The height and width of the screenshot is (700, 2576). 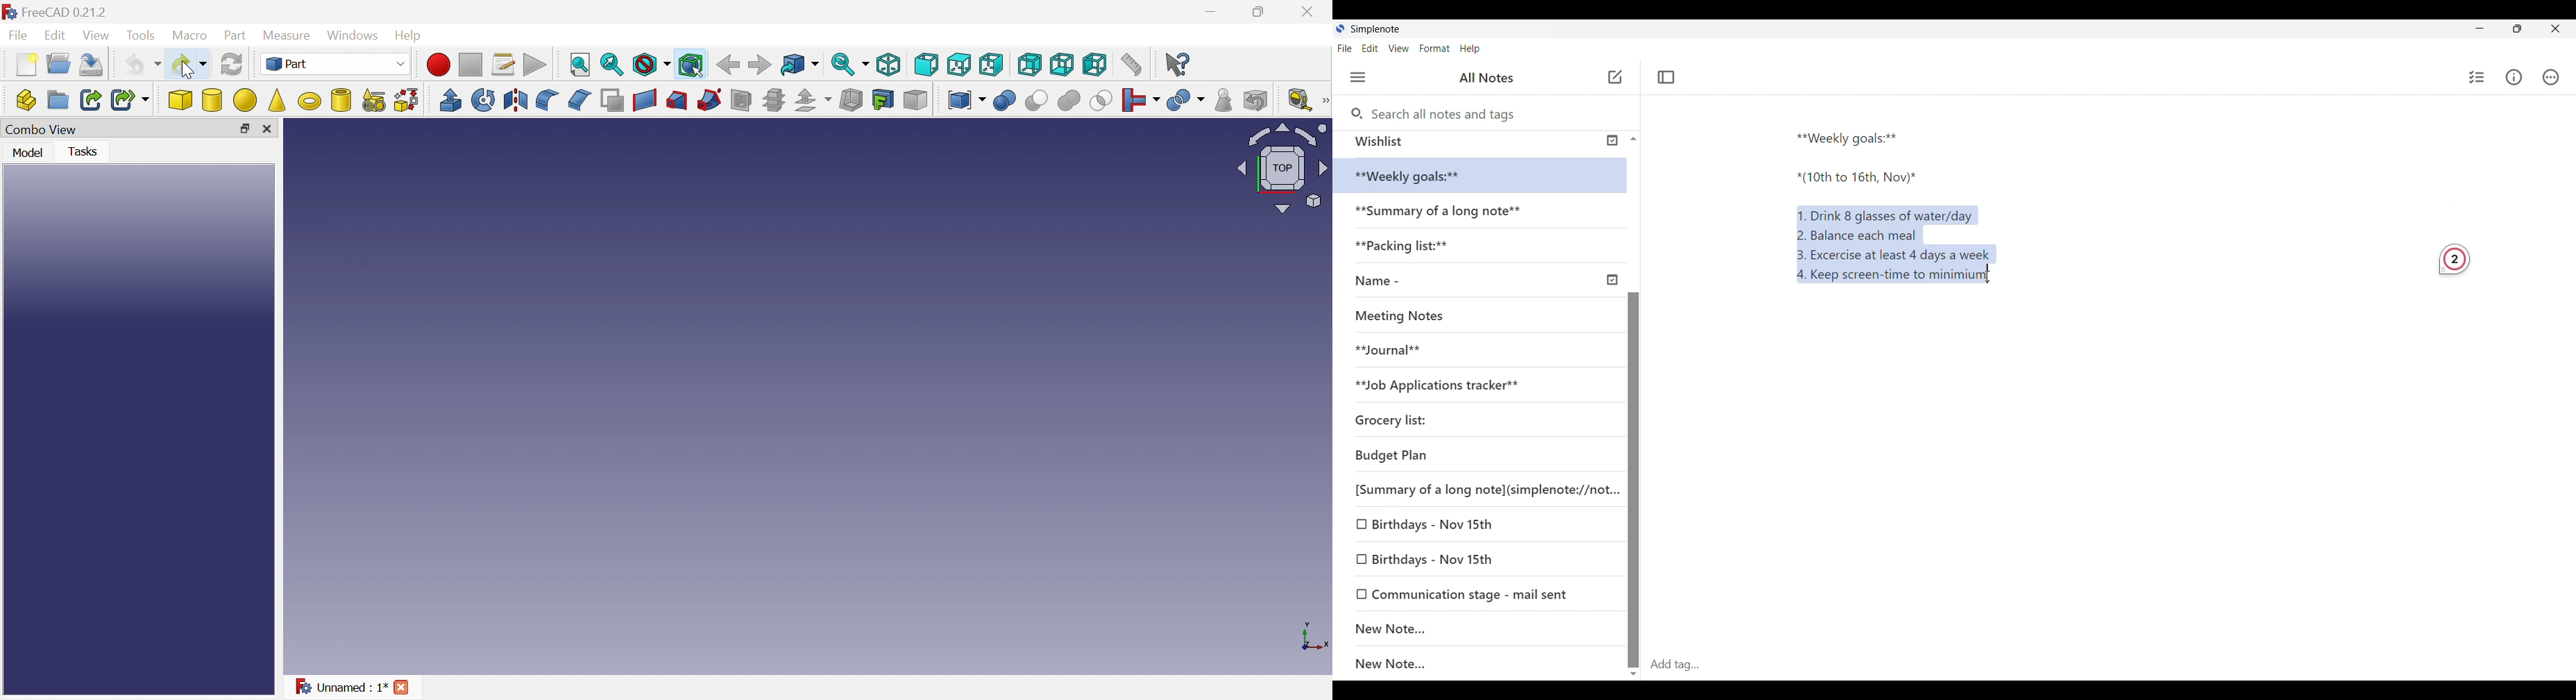 I want to click on Check geometry, so click(x=1224, y=100).